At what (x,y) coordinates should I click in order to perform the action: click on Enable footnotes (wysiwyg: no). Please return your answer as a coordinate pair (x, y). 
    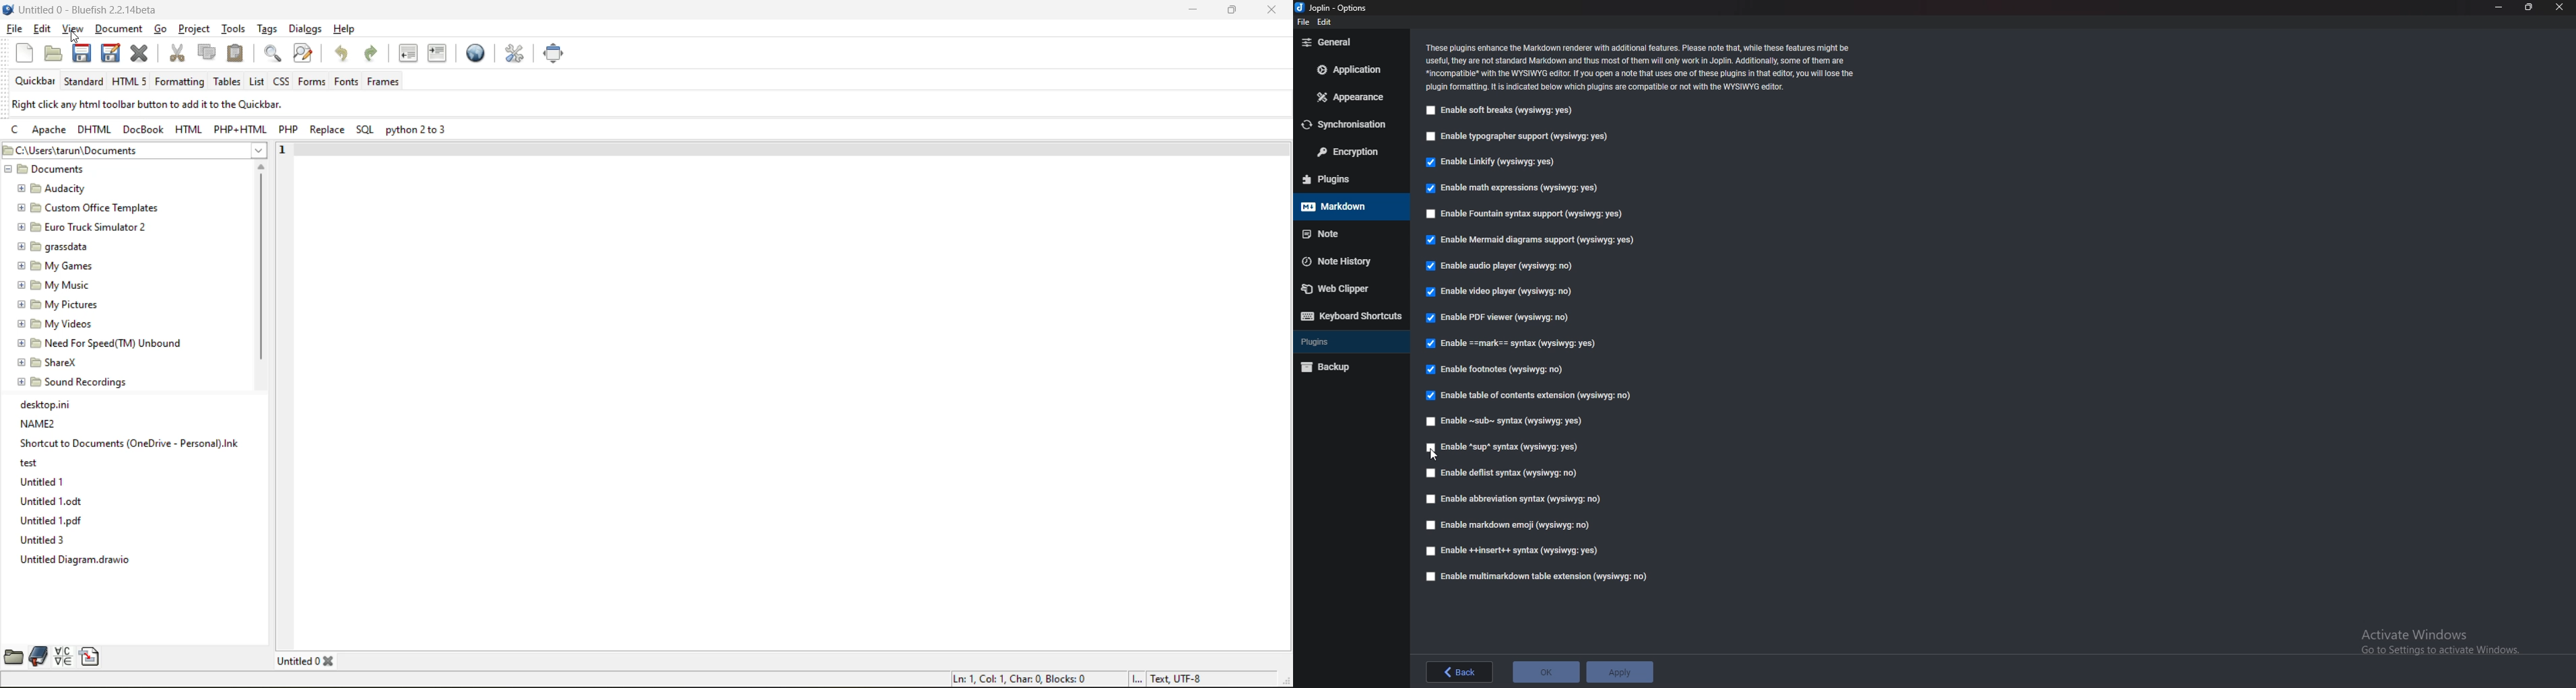
    Looking at the image, I should click on (1500, 368).